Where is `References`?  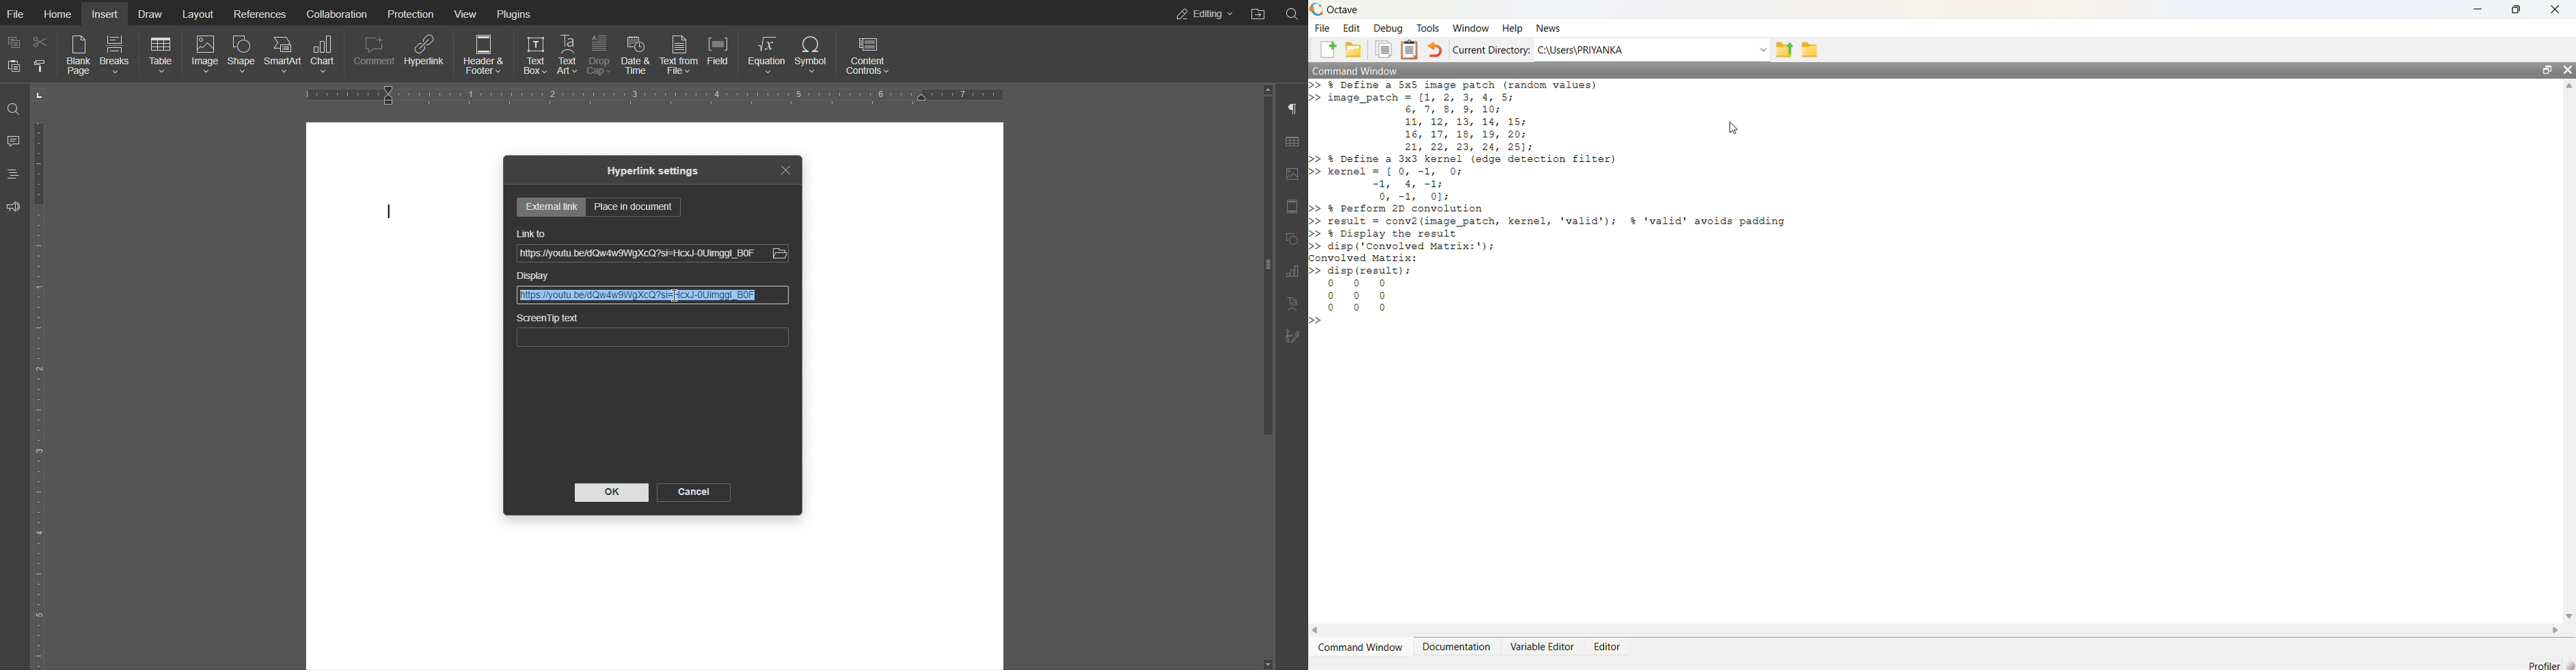 References is located at coordinates (260, 13).